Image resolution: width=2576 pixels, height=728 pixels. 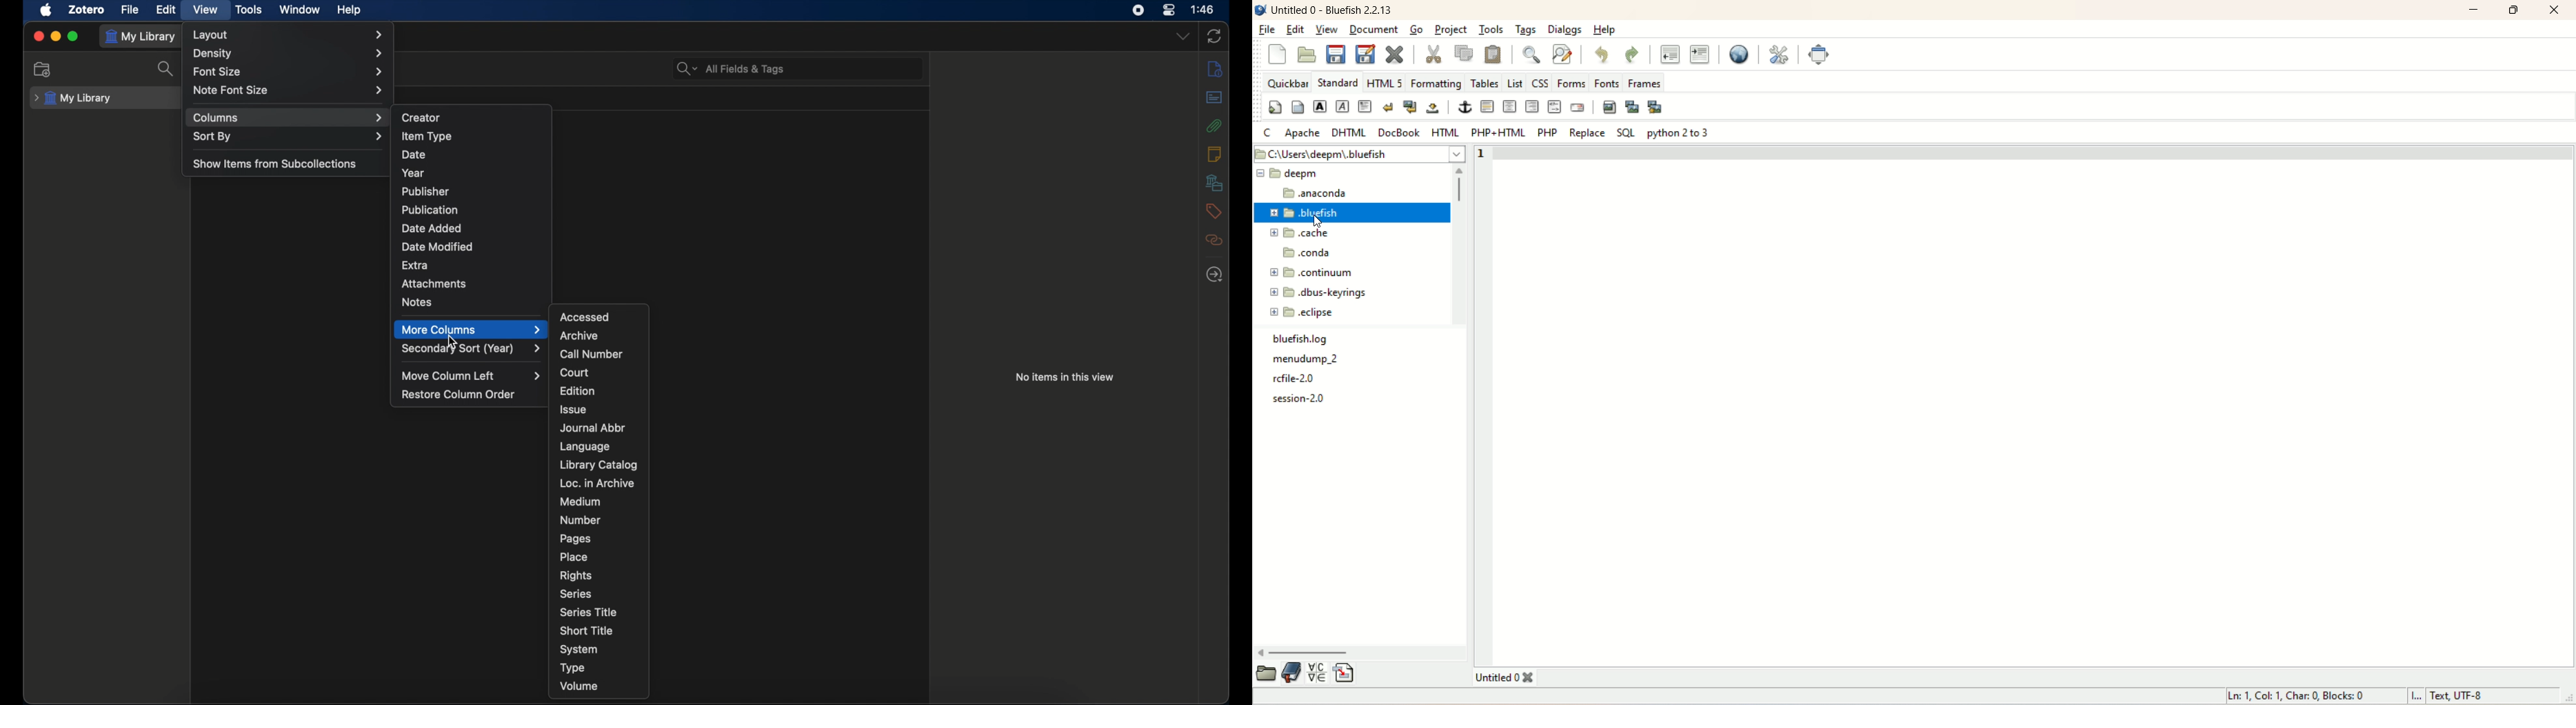 I want to click on system, so click(x=579, y=650).